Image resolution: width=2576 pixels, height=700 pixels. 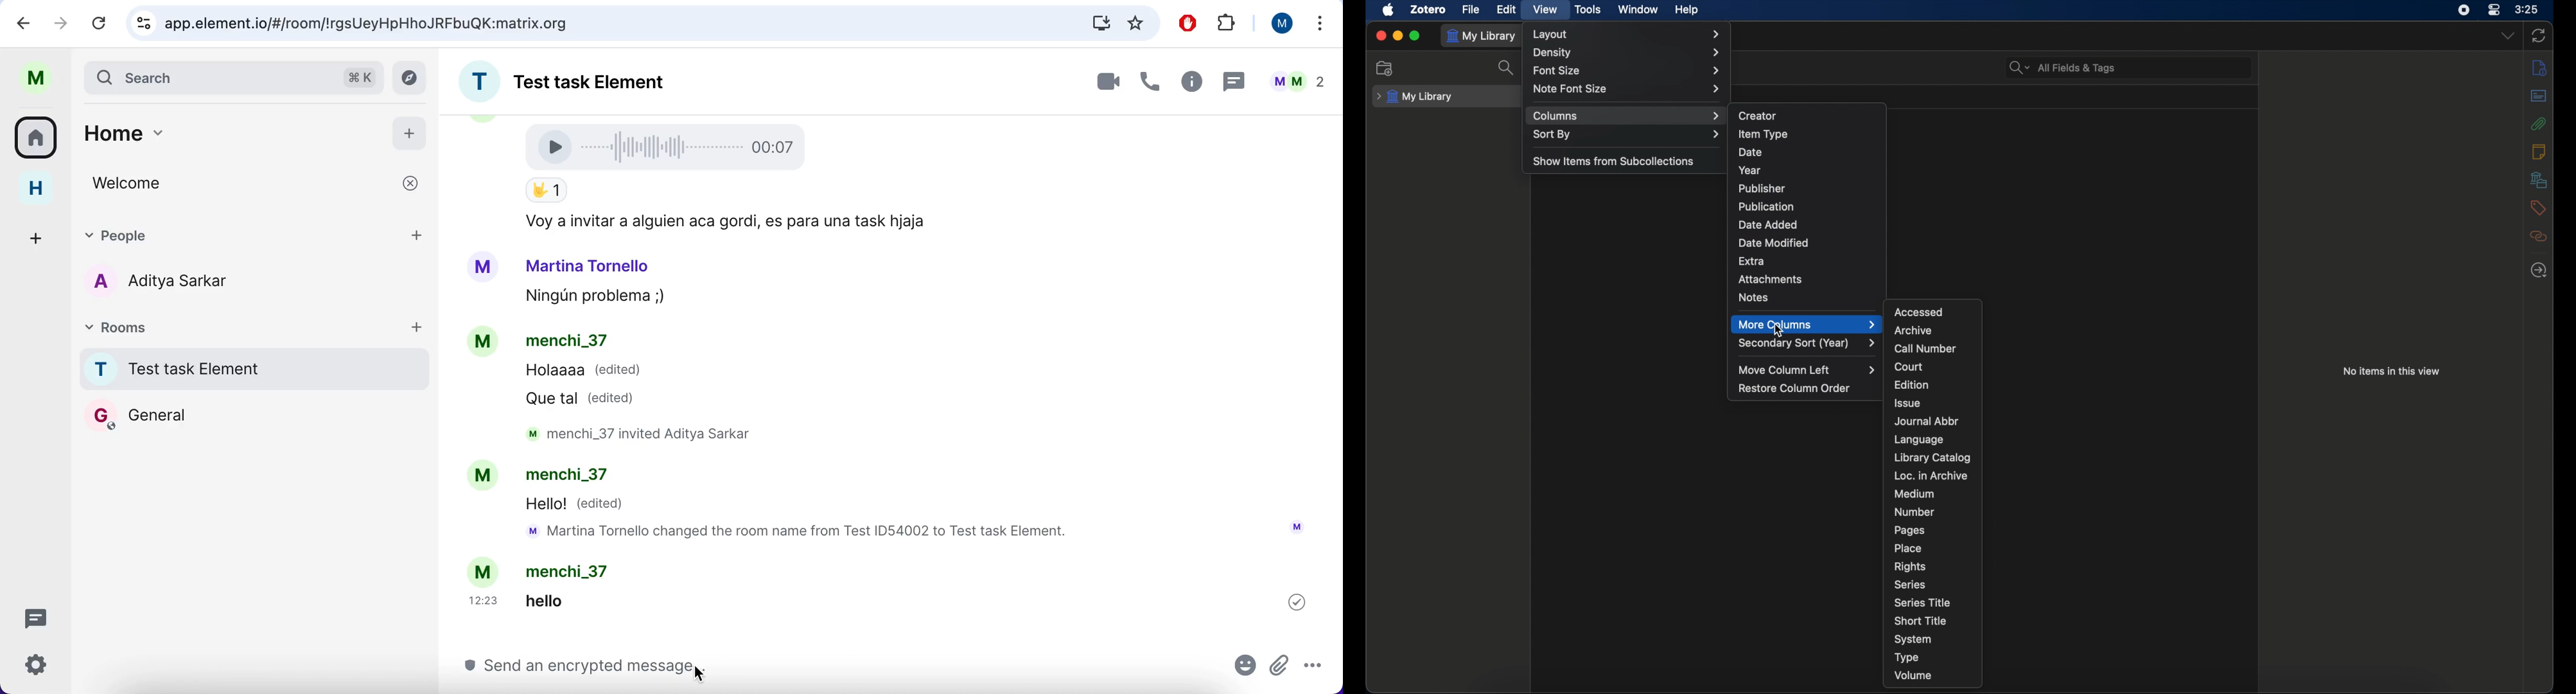 I want to click on General rooms, so click(x=255, y=415).